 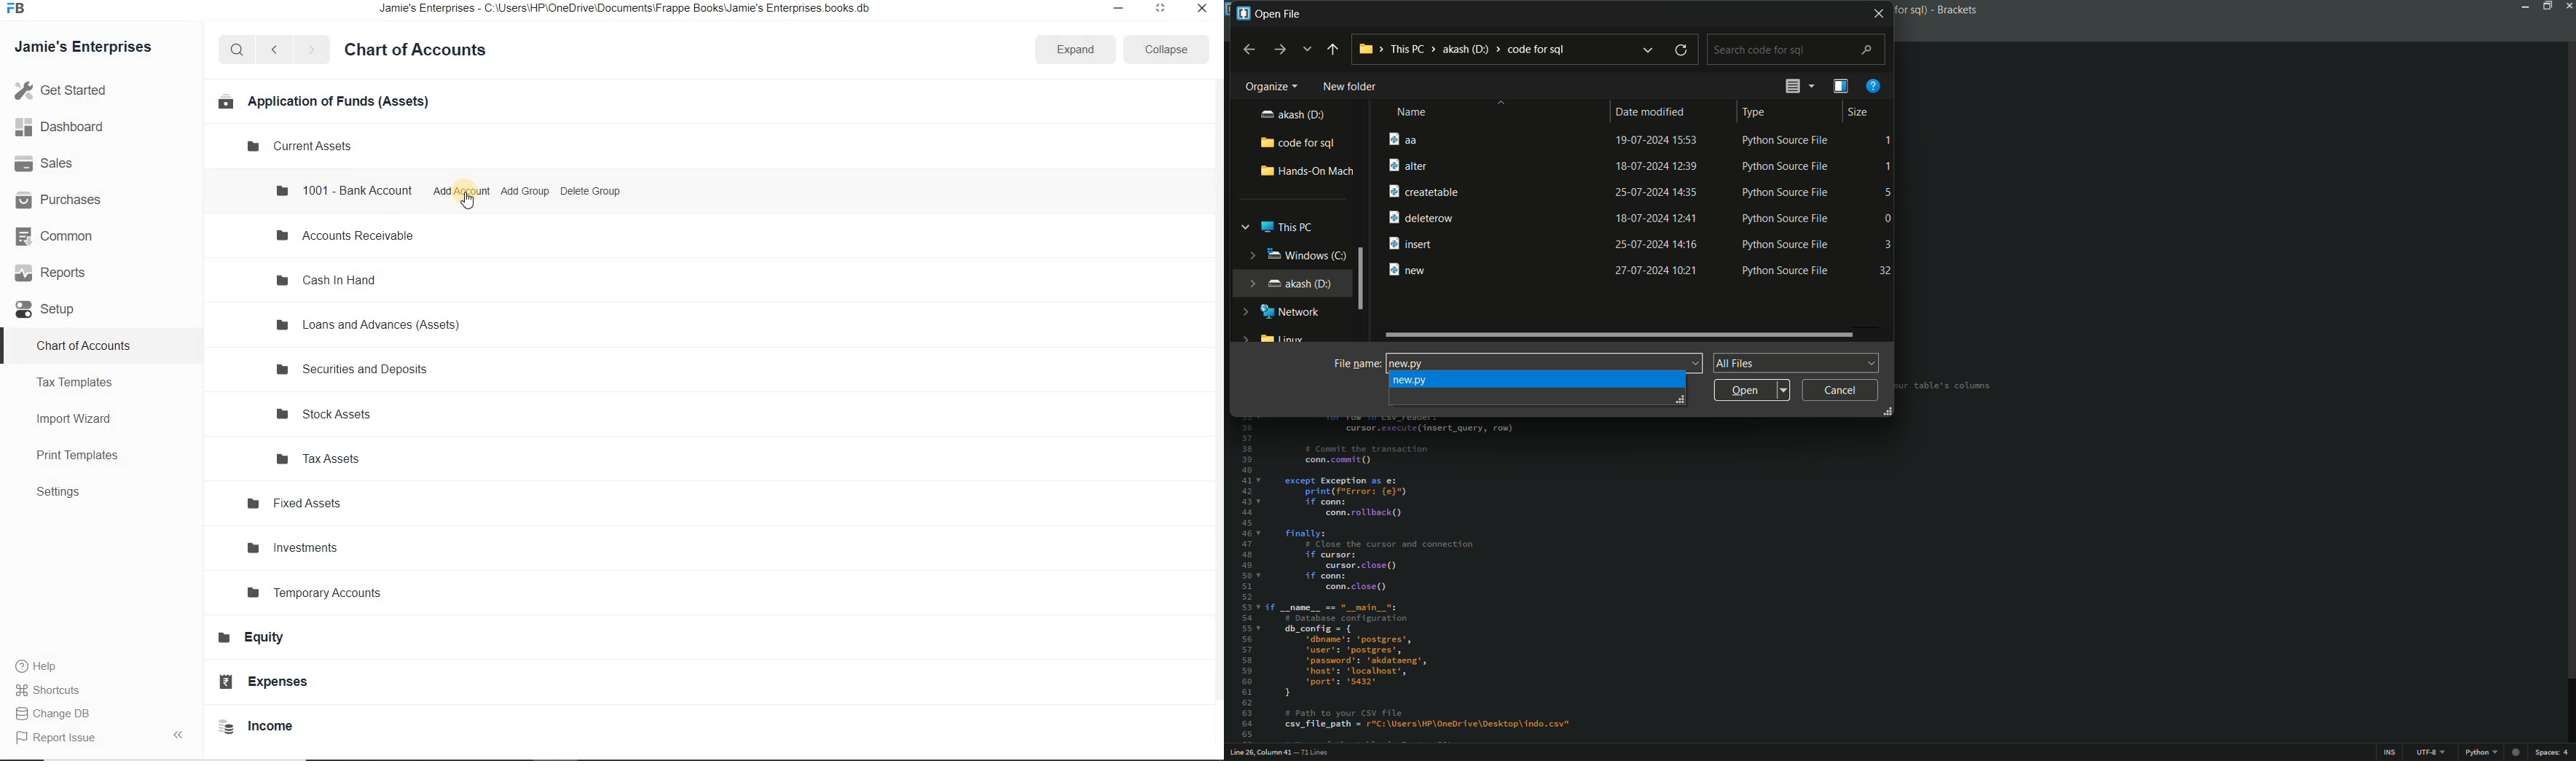 What do you see at coordinates (1203, 9) in the screenshot?
I see `close` at bounding box center [1203, 9].